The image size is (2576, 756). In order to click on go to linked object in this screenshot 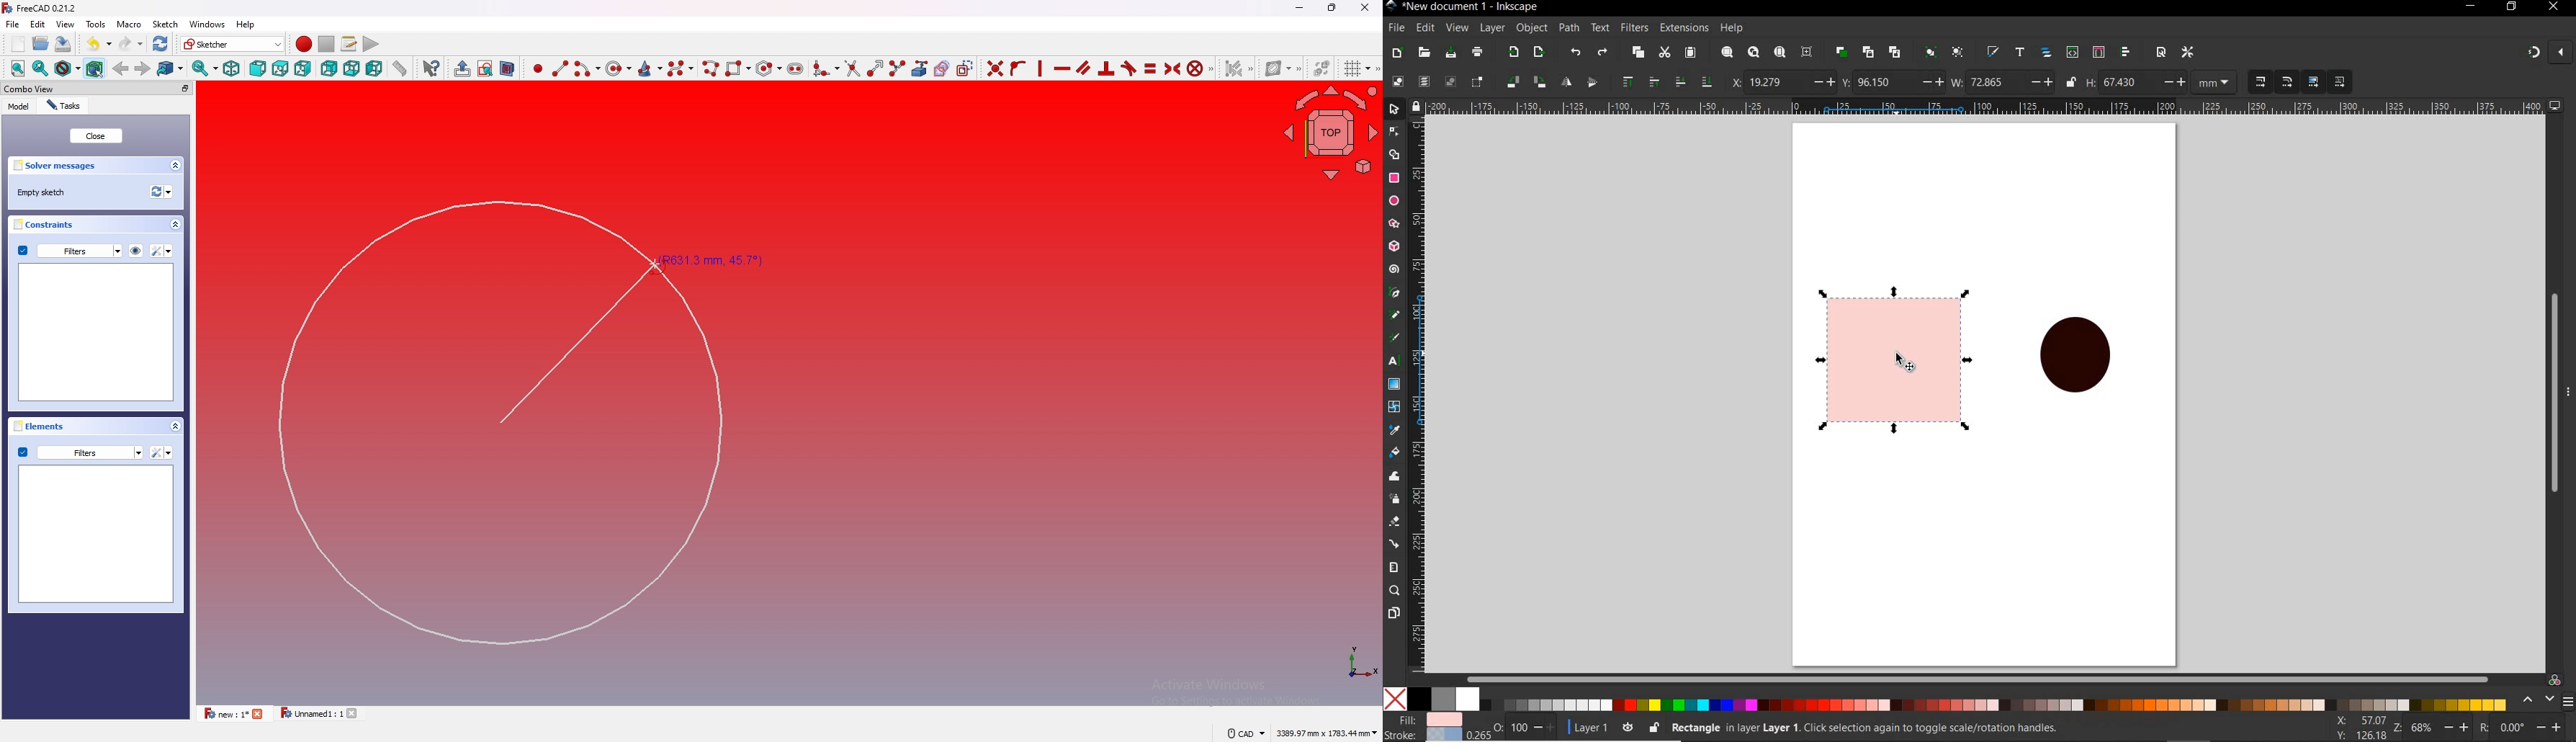, I will do `click(171, 68)`.